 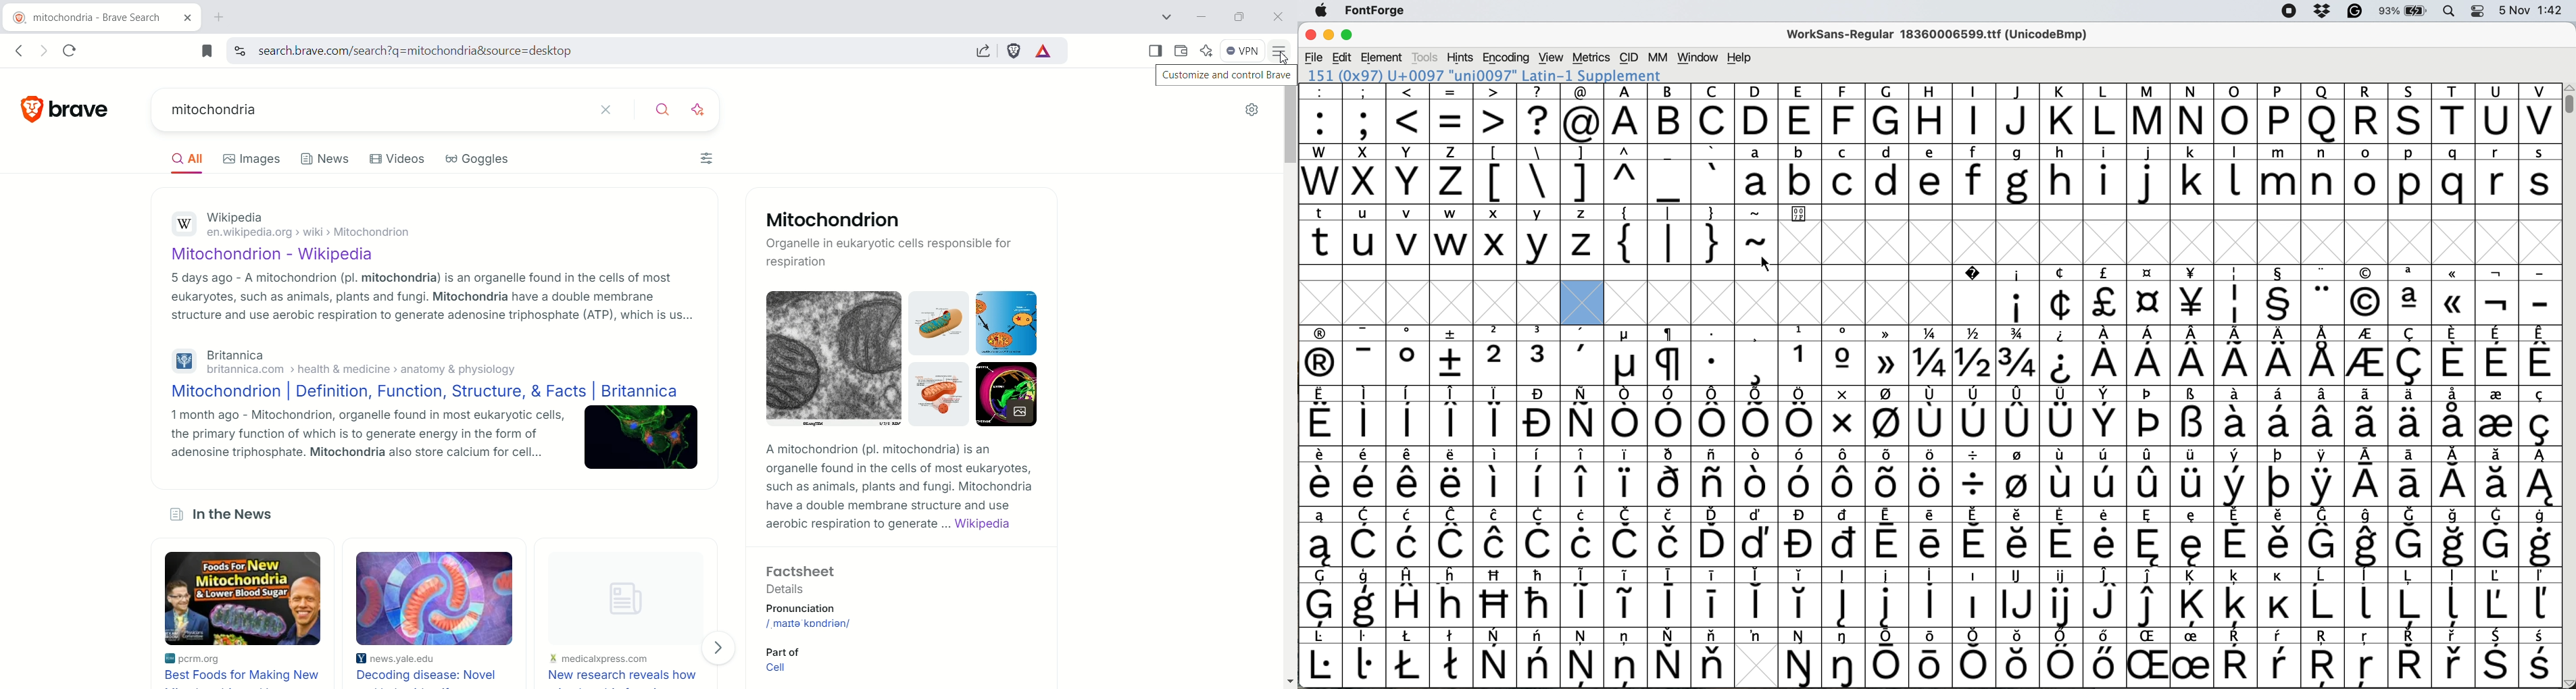 I want to click on symbol, so click(x=2063, y=355).